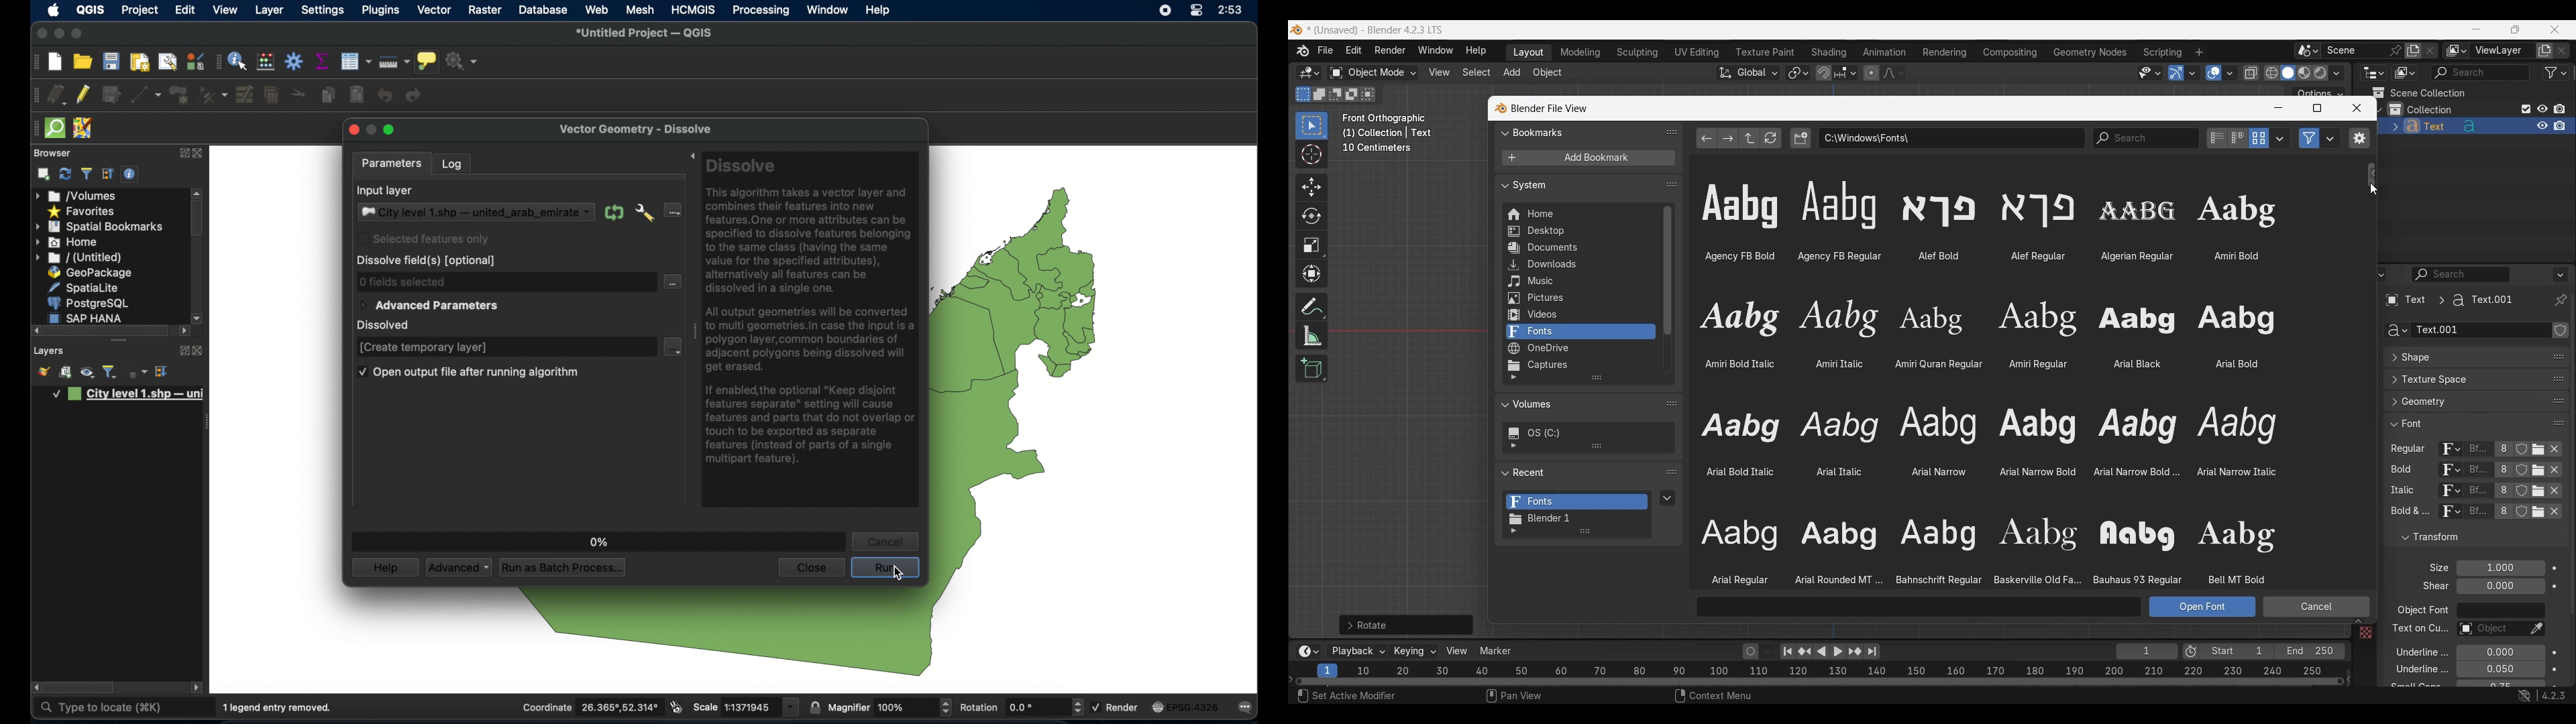 The image size is (2576, 728). Describe the element at coordinates (2373, 274) in the screenshot. I see `Editor type` at that location.